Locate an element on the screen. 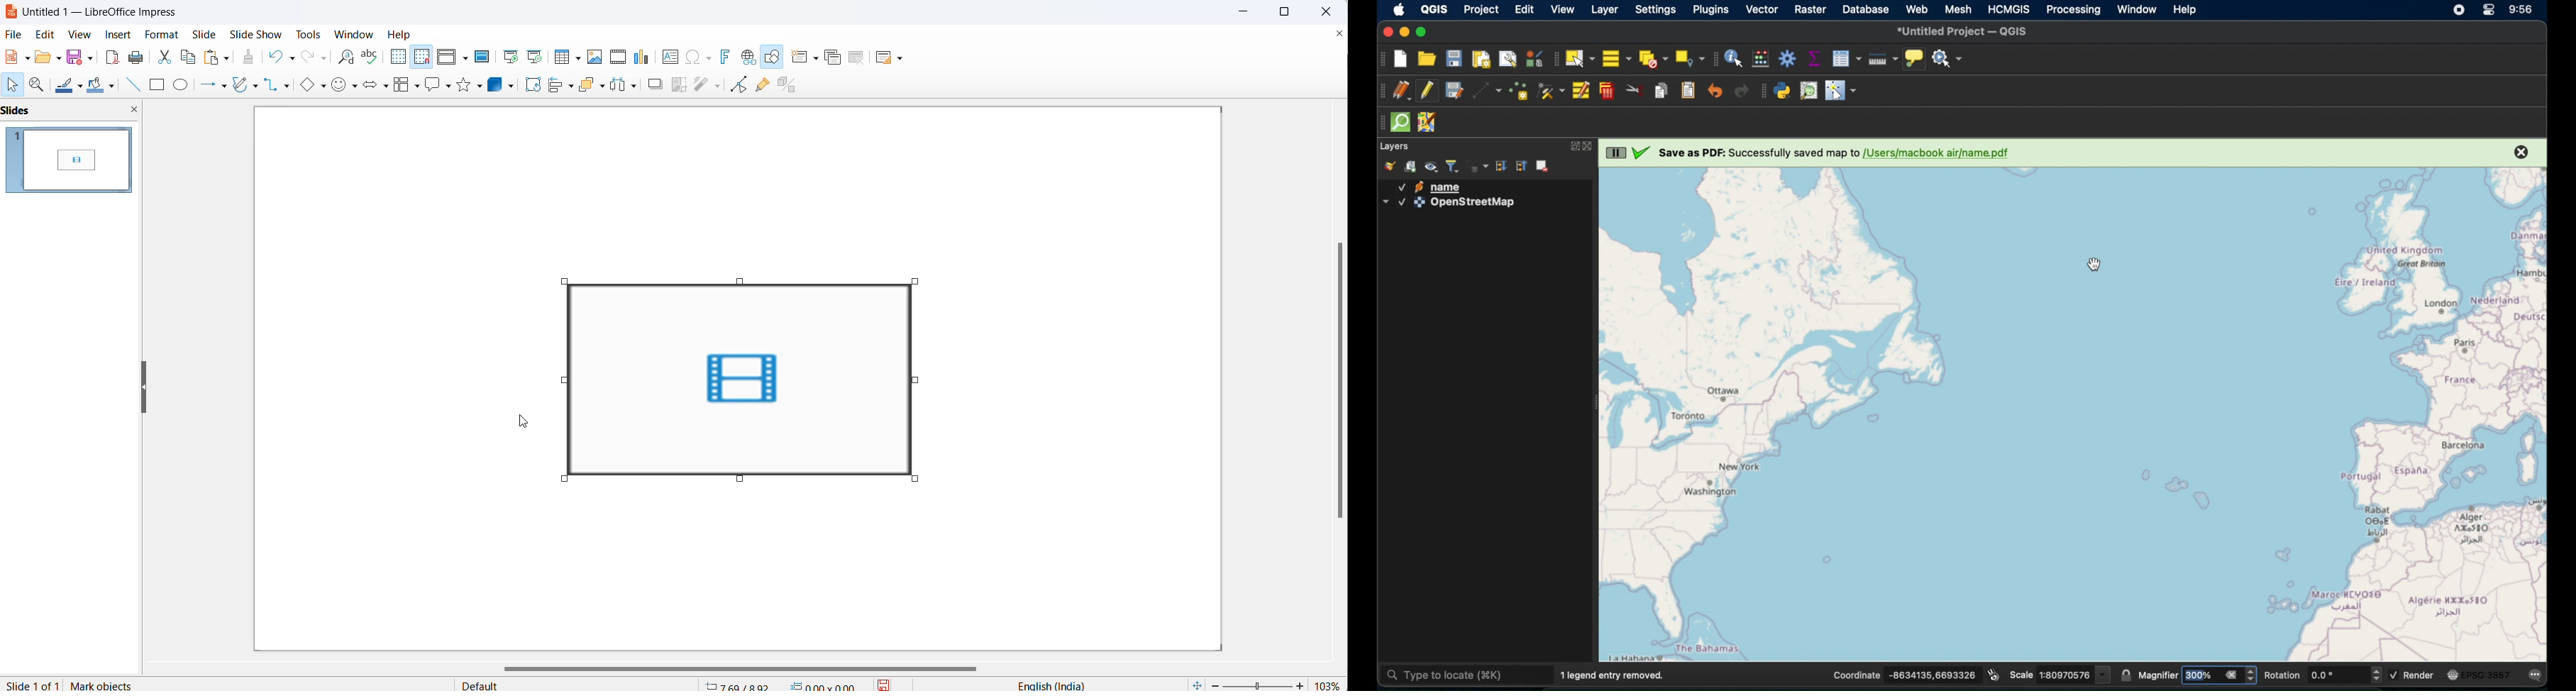 This screenshot has width=2576, height=700. mark object text is located at coordinates (114, 683).